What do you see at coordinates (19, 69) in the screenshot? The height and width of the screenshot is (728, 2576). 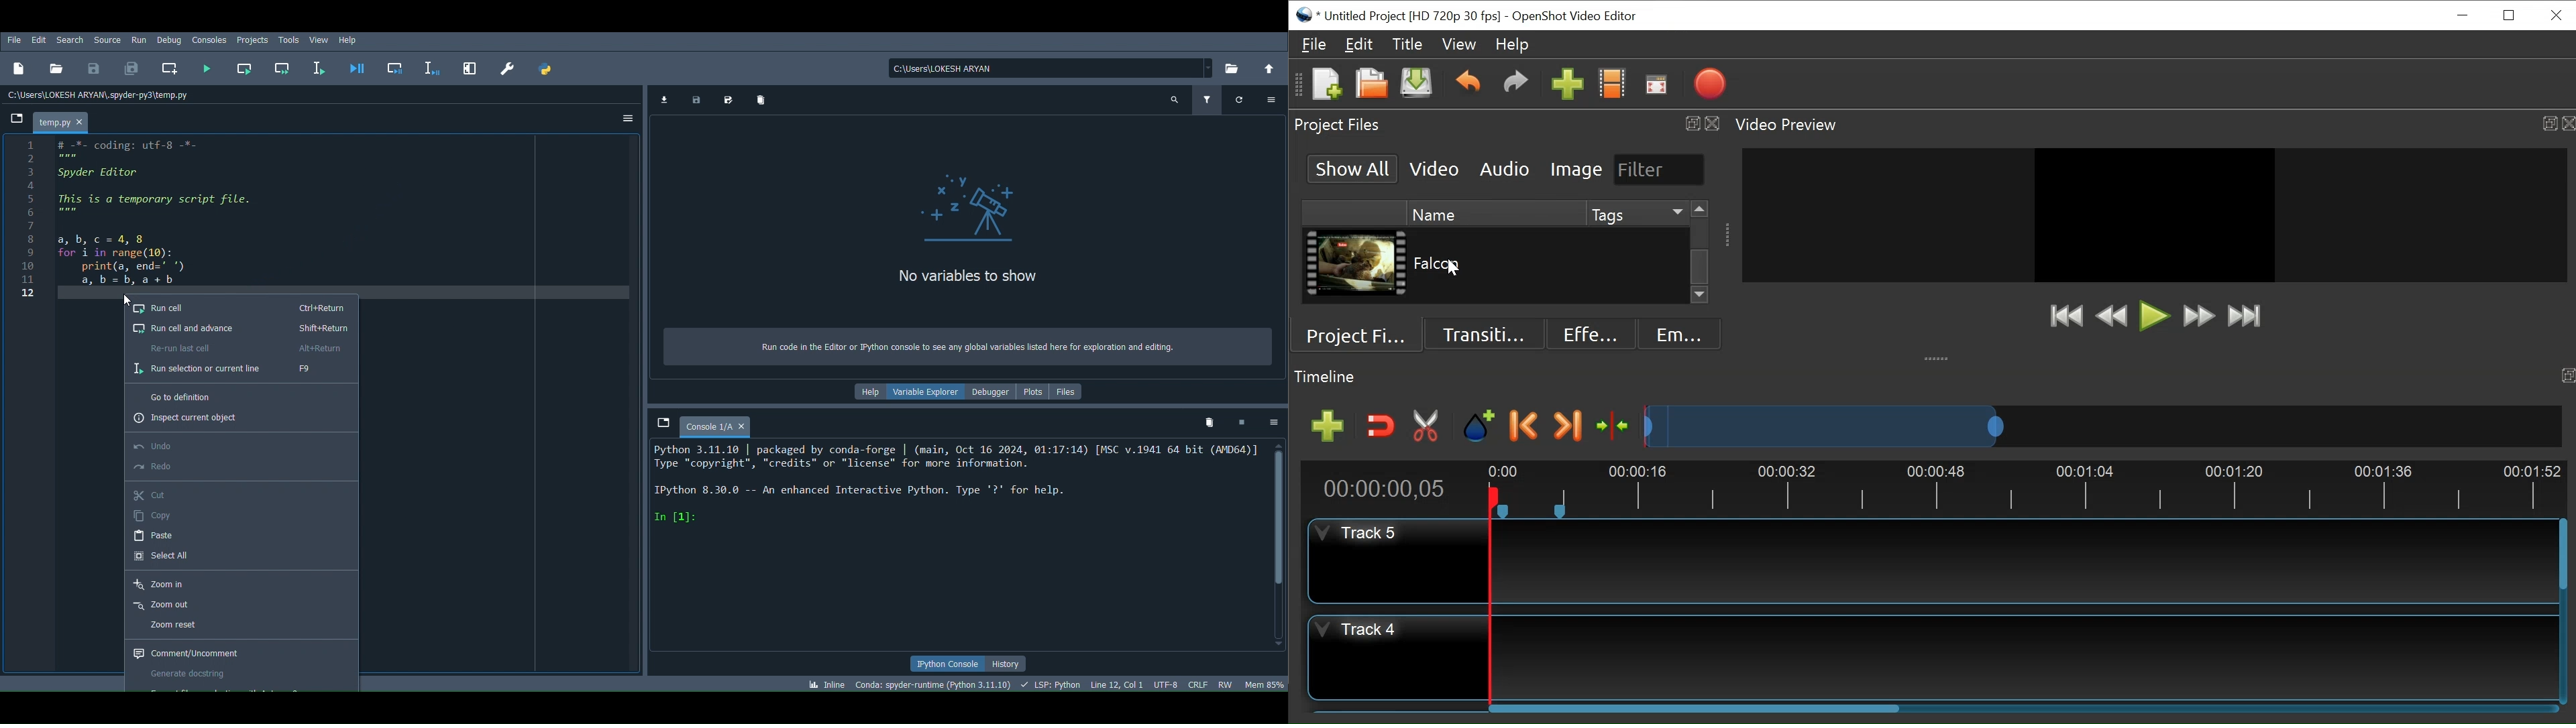 I see `New file (Ctrl + N)` at bounding box center [19, 69].